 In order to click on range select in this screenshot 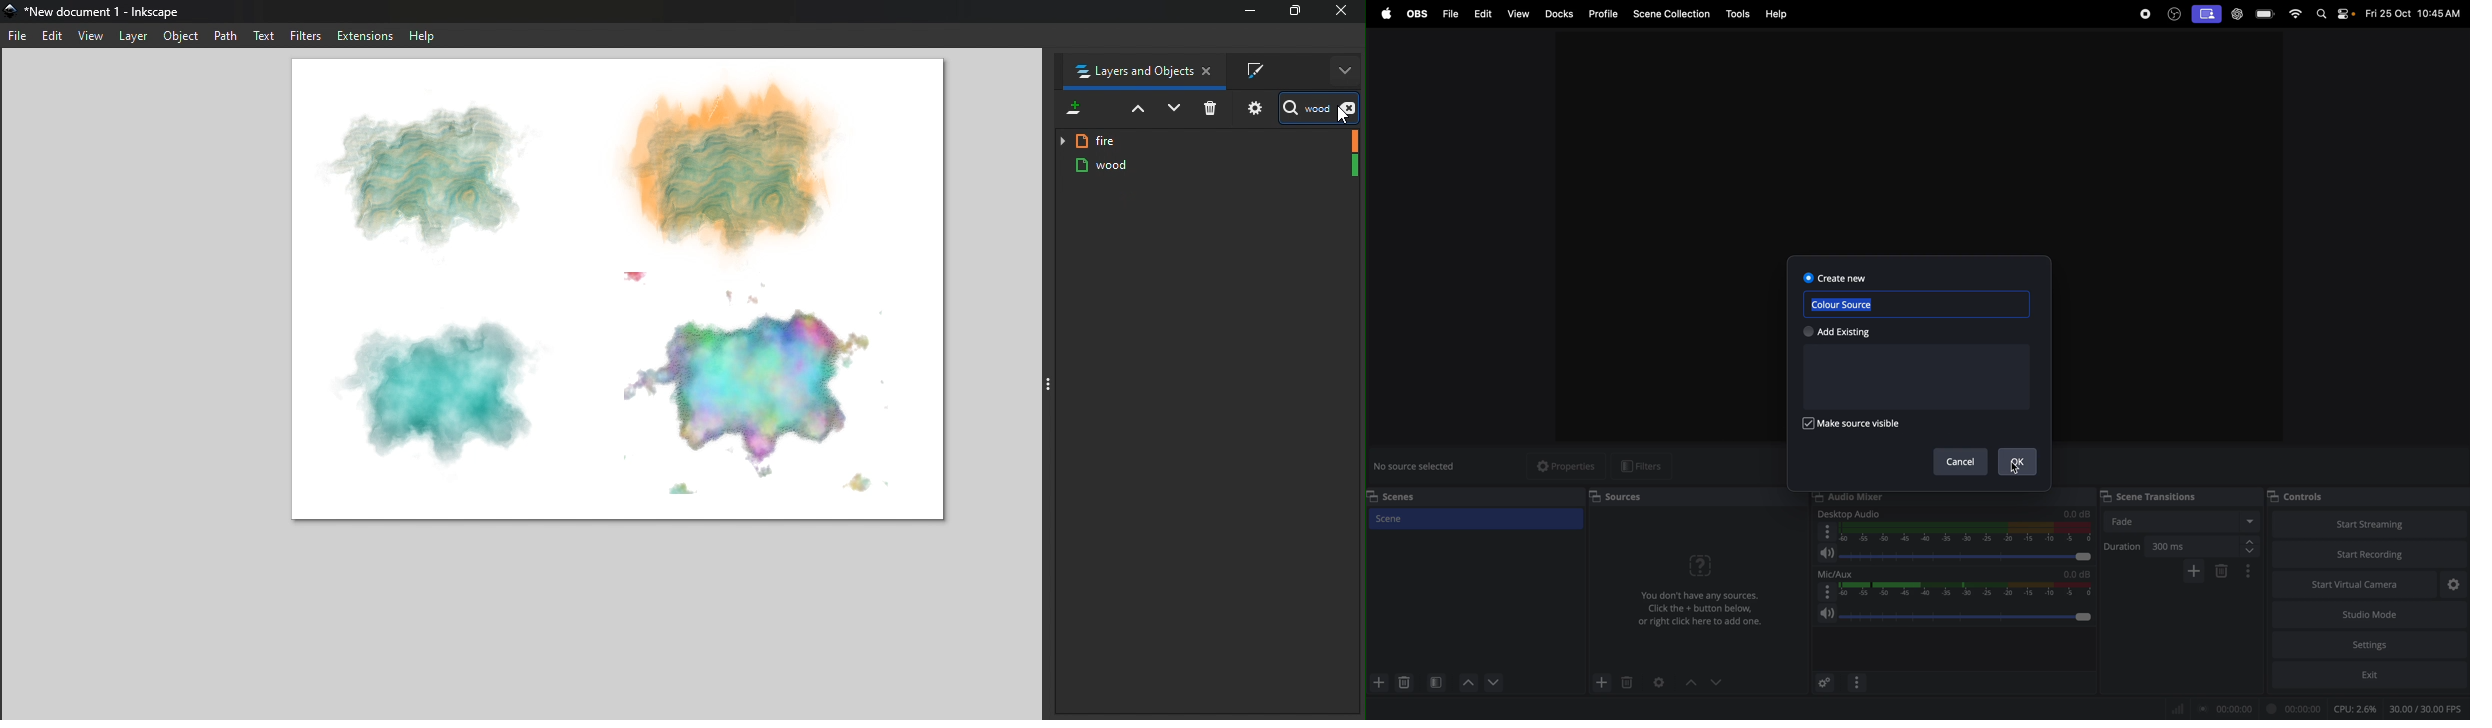, I will do `click(1962, 589)`.